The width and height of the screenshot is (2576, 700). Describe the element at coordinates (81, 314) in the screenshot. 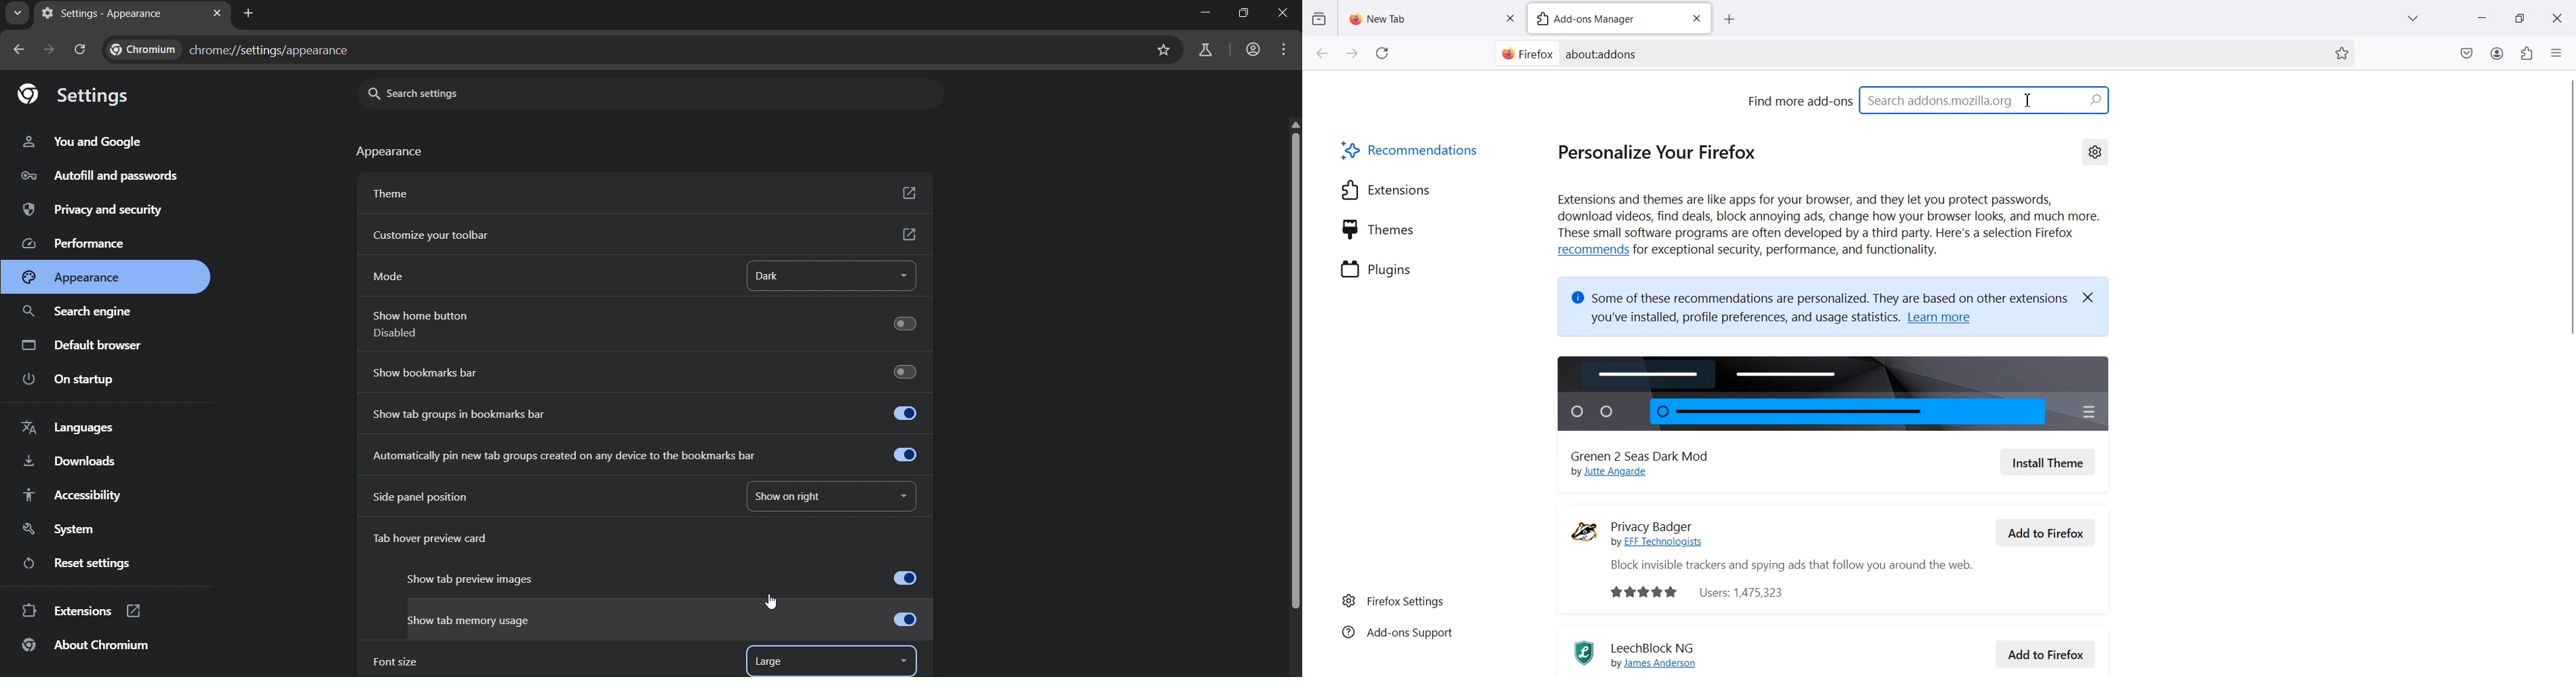

I see `search engine` at that location.